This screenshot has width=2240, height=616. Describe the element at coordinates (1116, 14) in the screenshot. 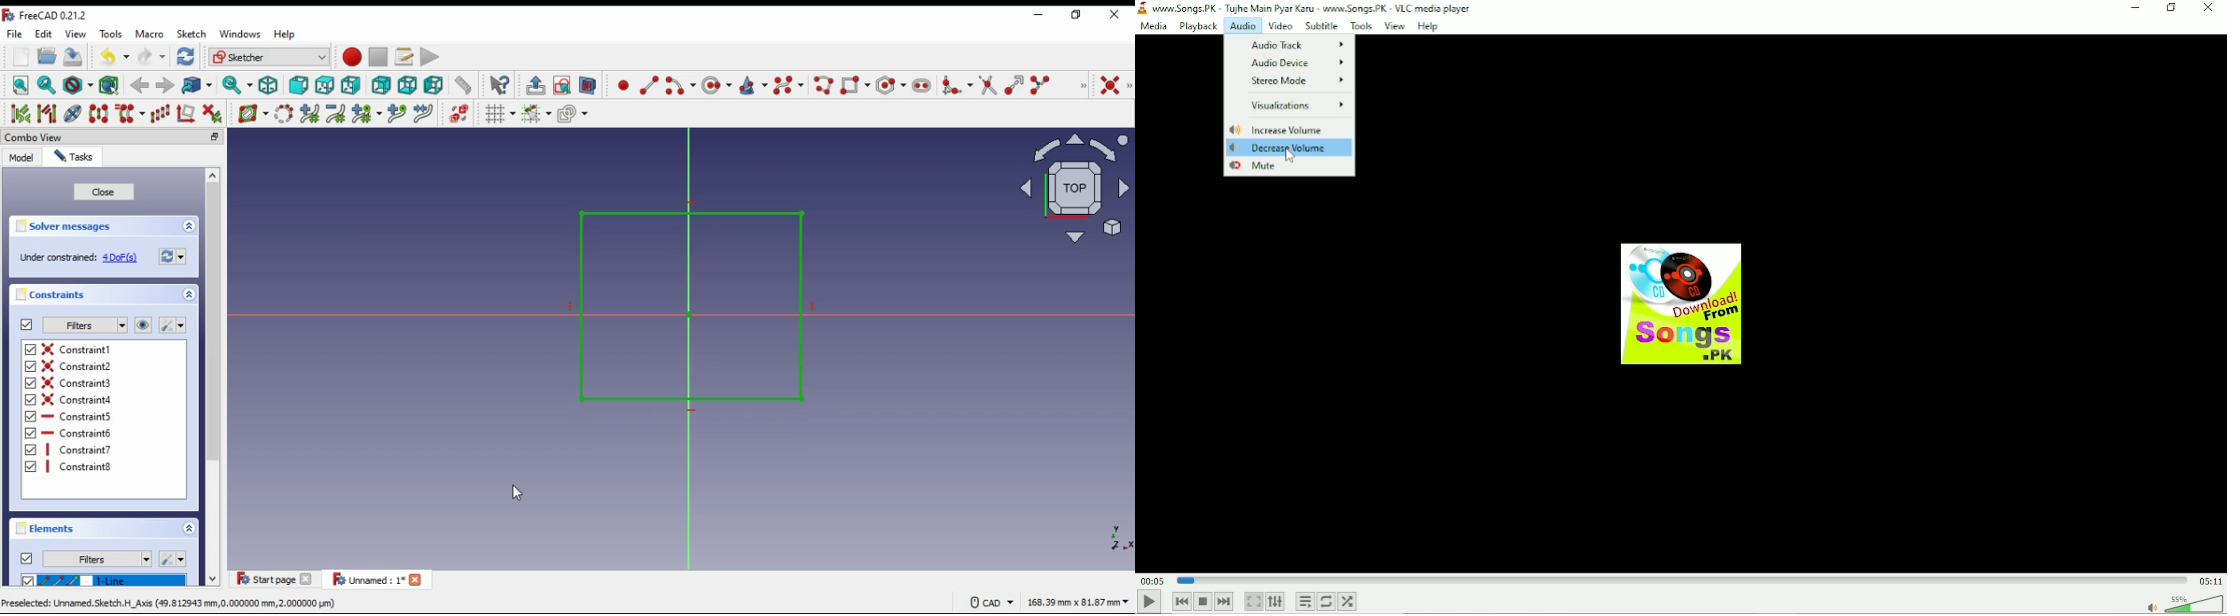

I see `close windp` at that location.